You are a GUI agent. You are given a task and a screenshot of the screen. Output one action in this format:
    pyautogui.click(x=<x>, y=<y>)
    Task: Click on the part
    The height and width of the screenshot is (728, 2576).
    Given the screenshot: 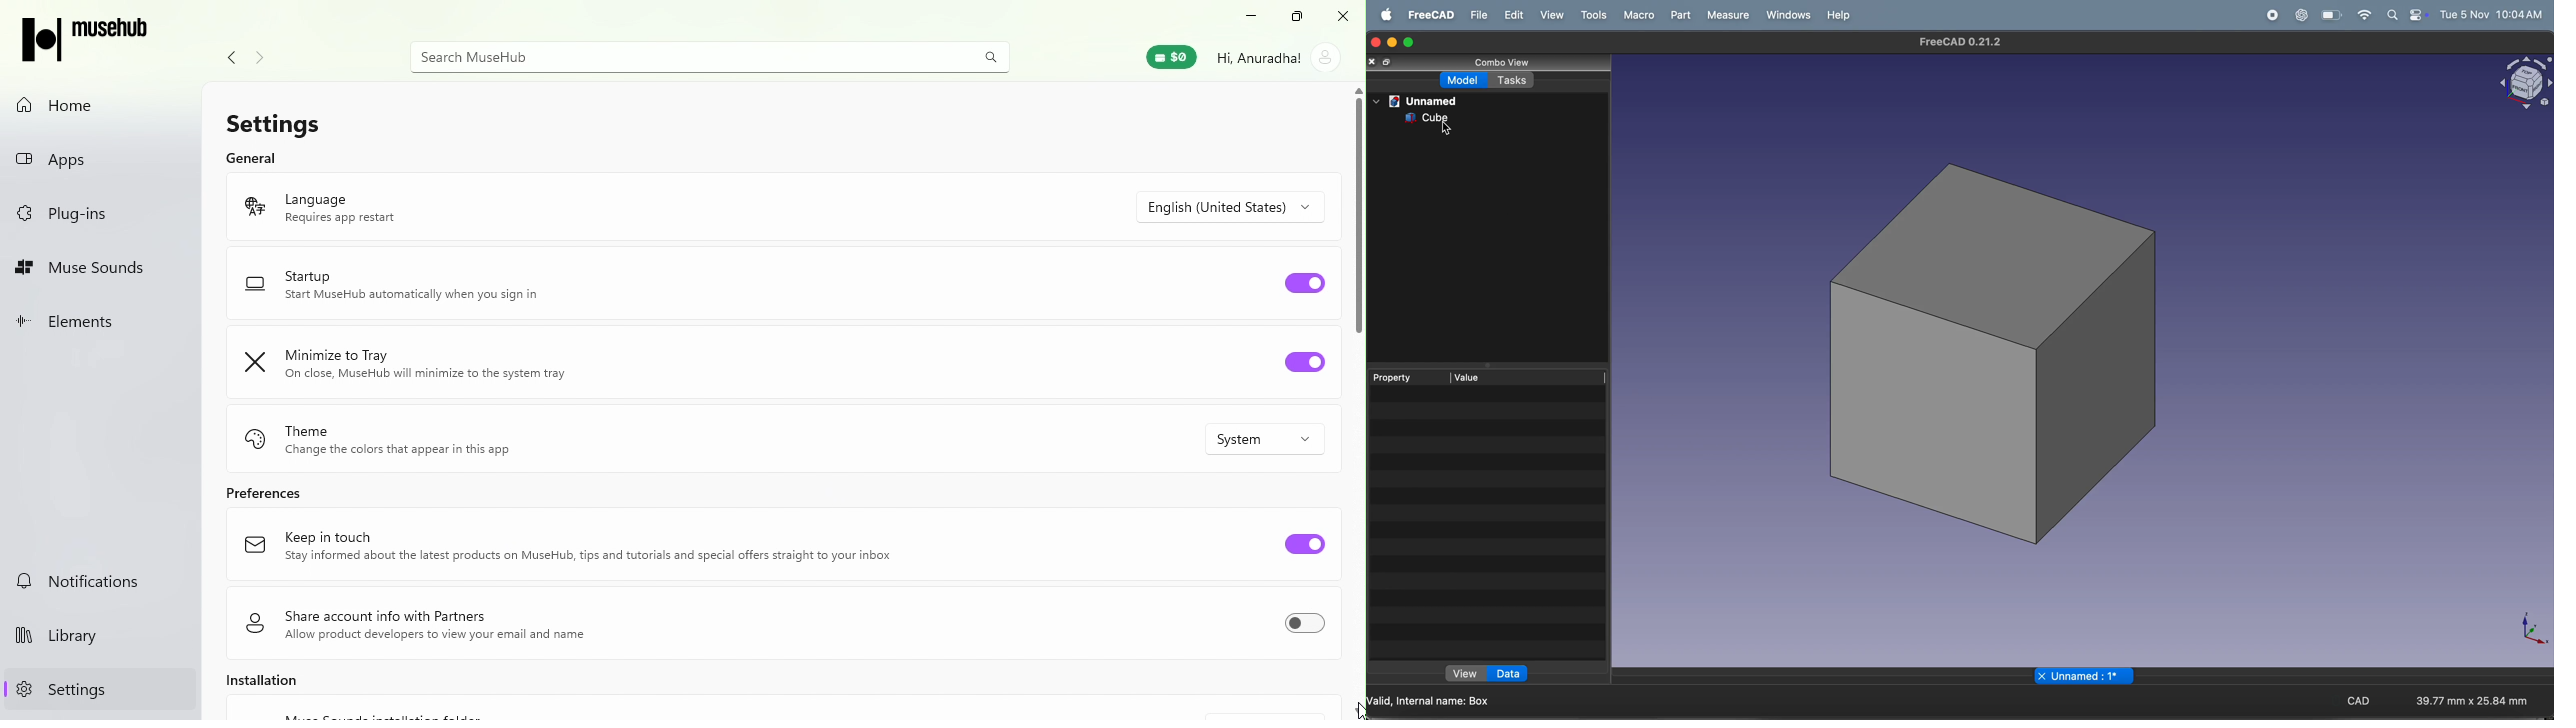 What is the action you would take?
    pyautogui.click(x=1681, y=15)
    